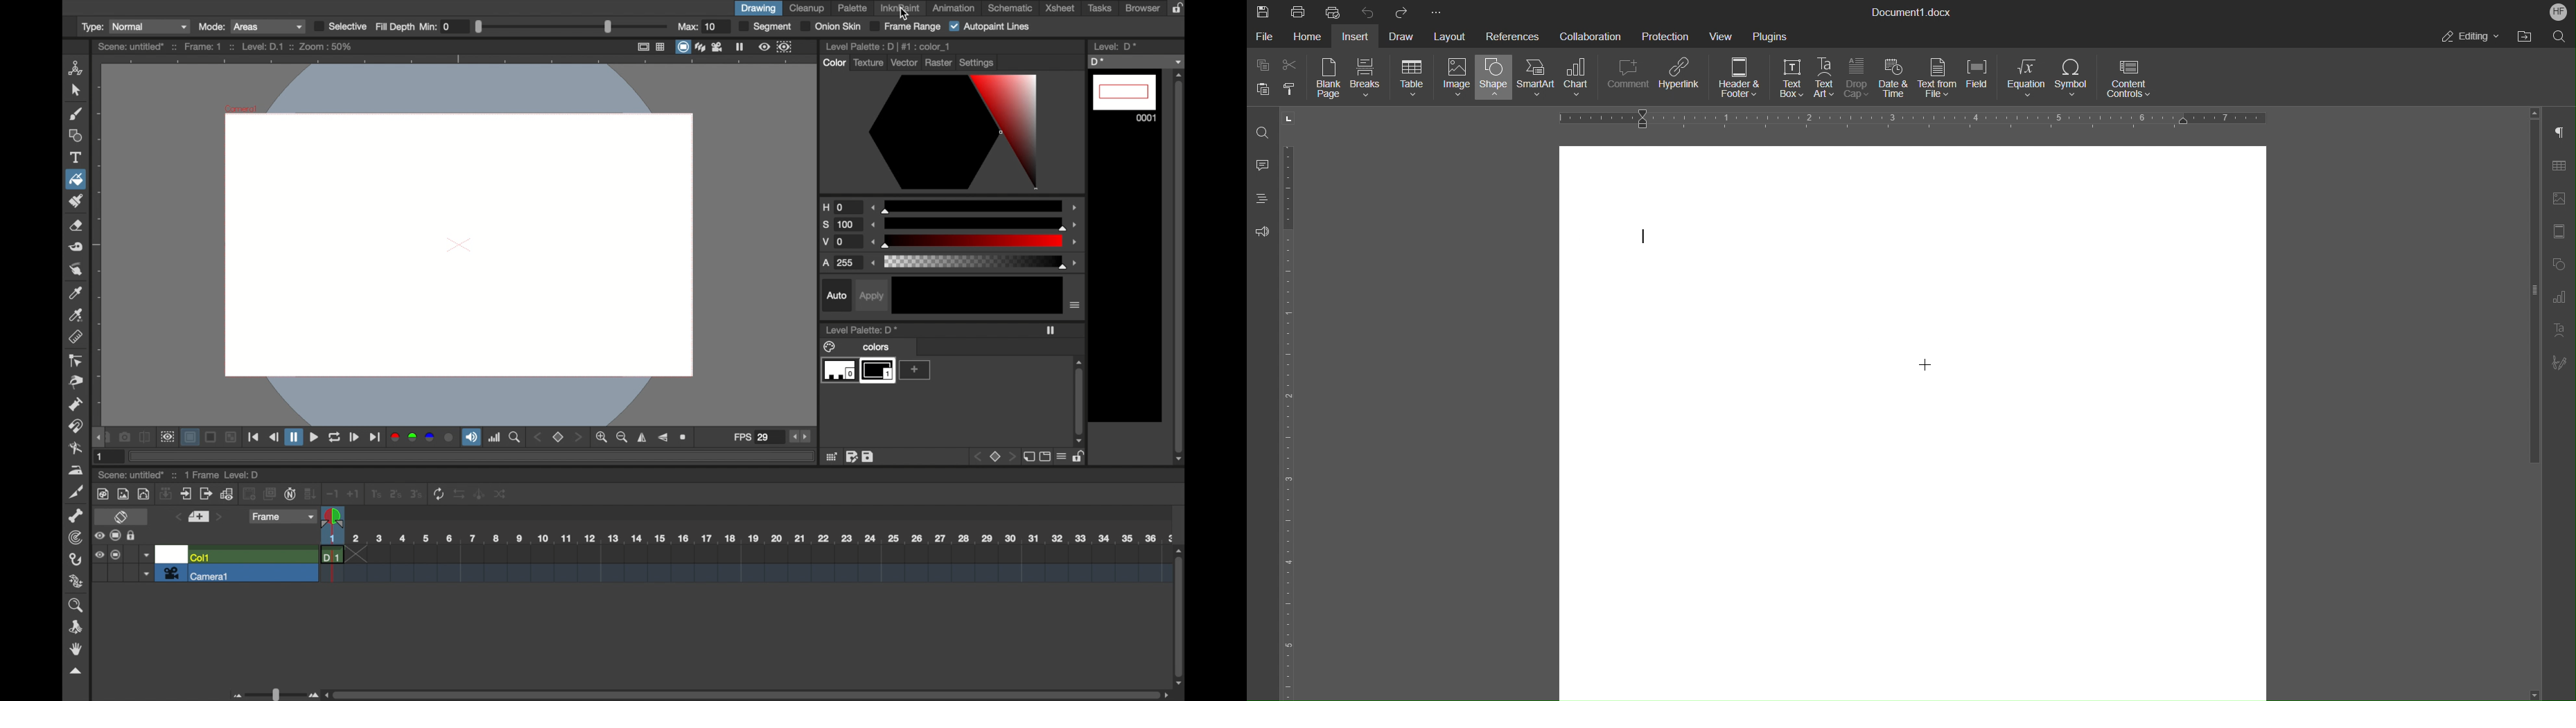  I want to click on level, so click(1125, 98).